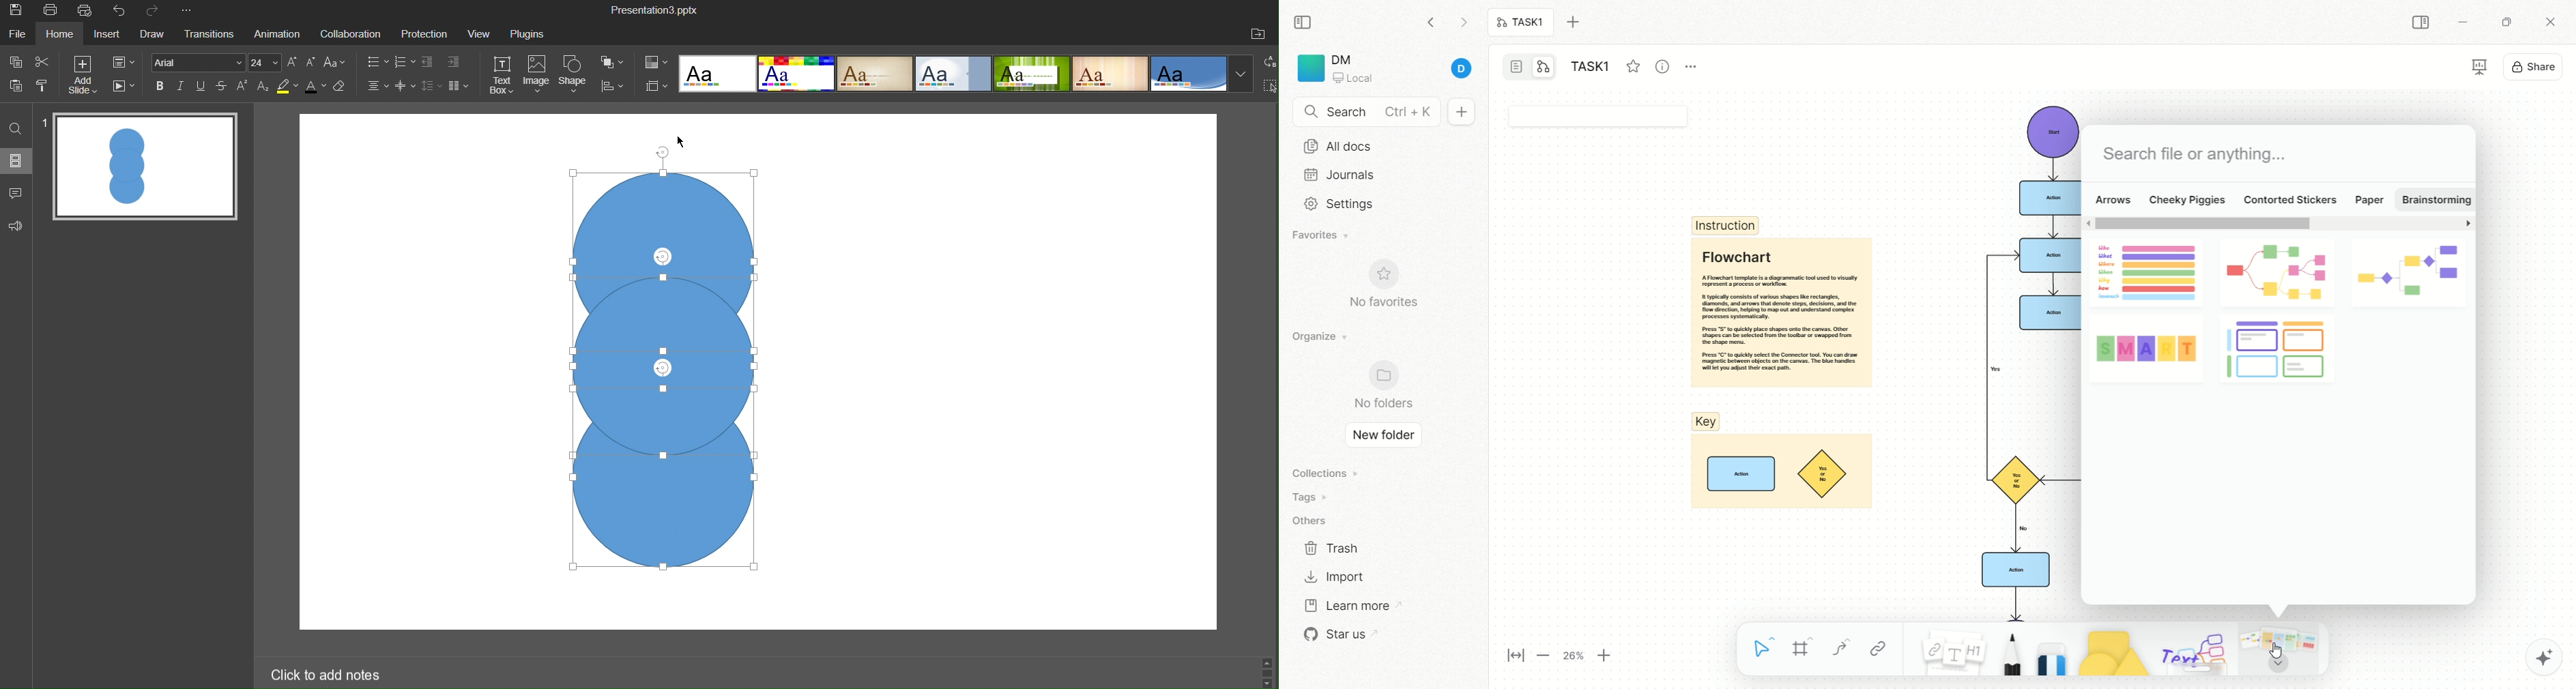 The image size is (2576, 700). Describe the element at coordinates (2188, 199) in the screenshot. I see `cheeky piggies` at that location.